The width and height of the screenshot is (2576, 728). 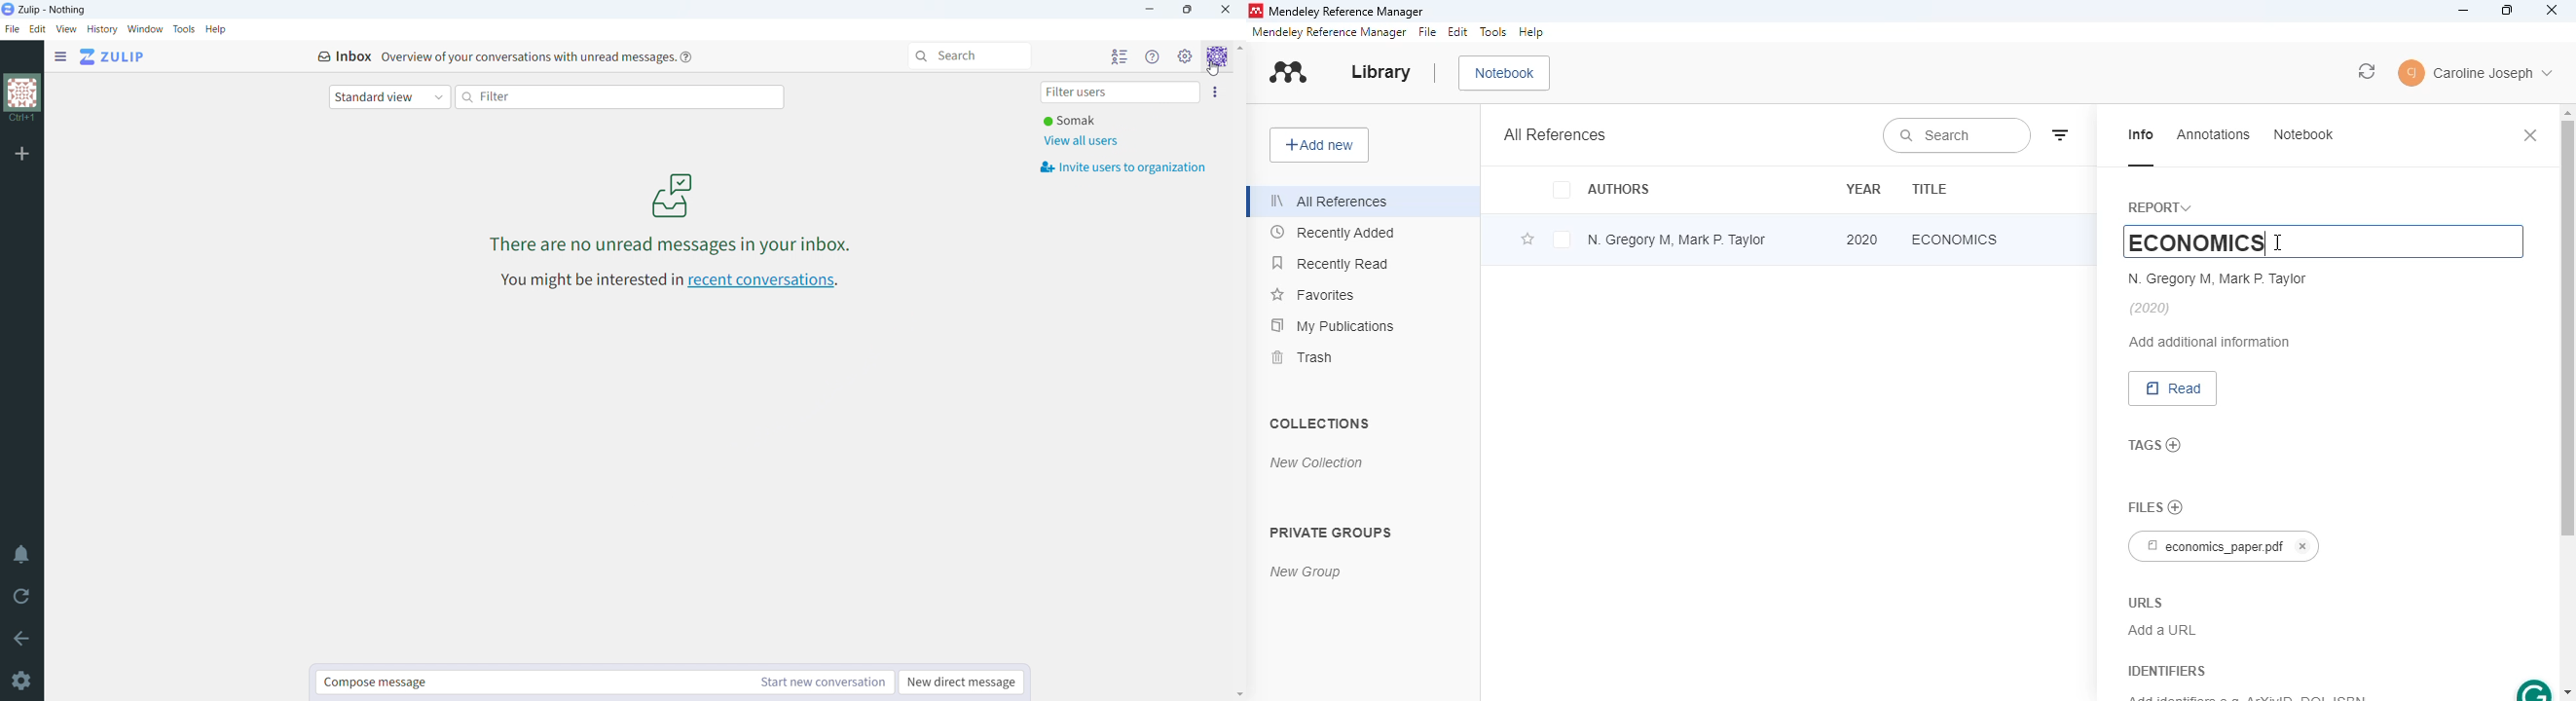 What do you see at coordinates (23, 99) in the screenshot?
I see `organization` at bounding box center [23, 99].